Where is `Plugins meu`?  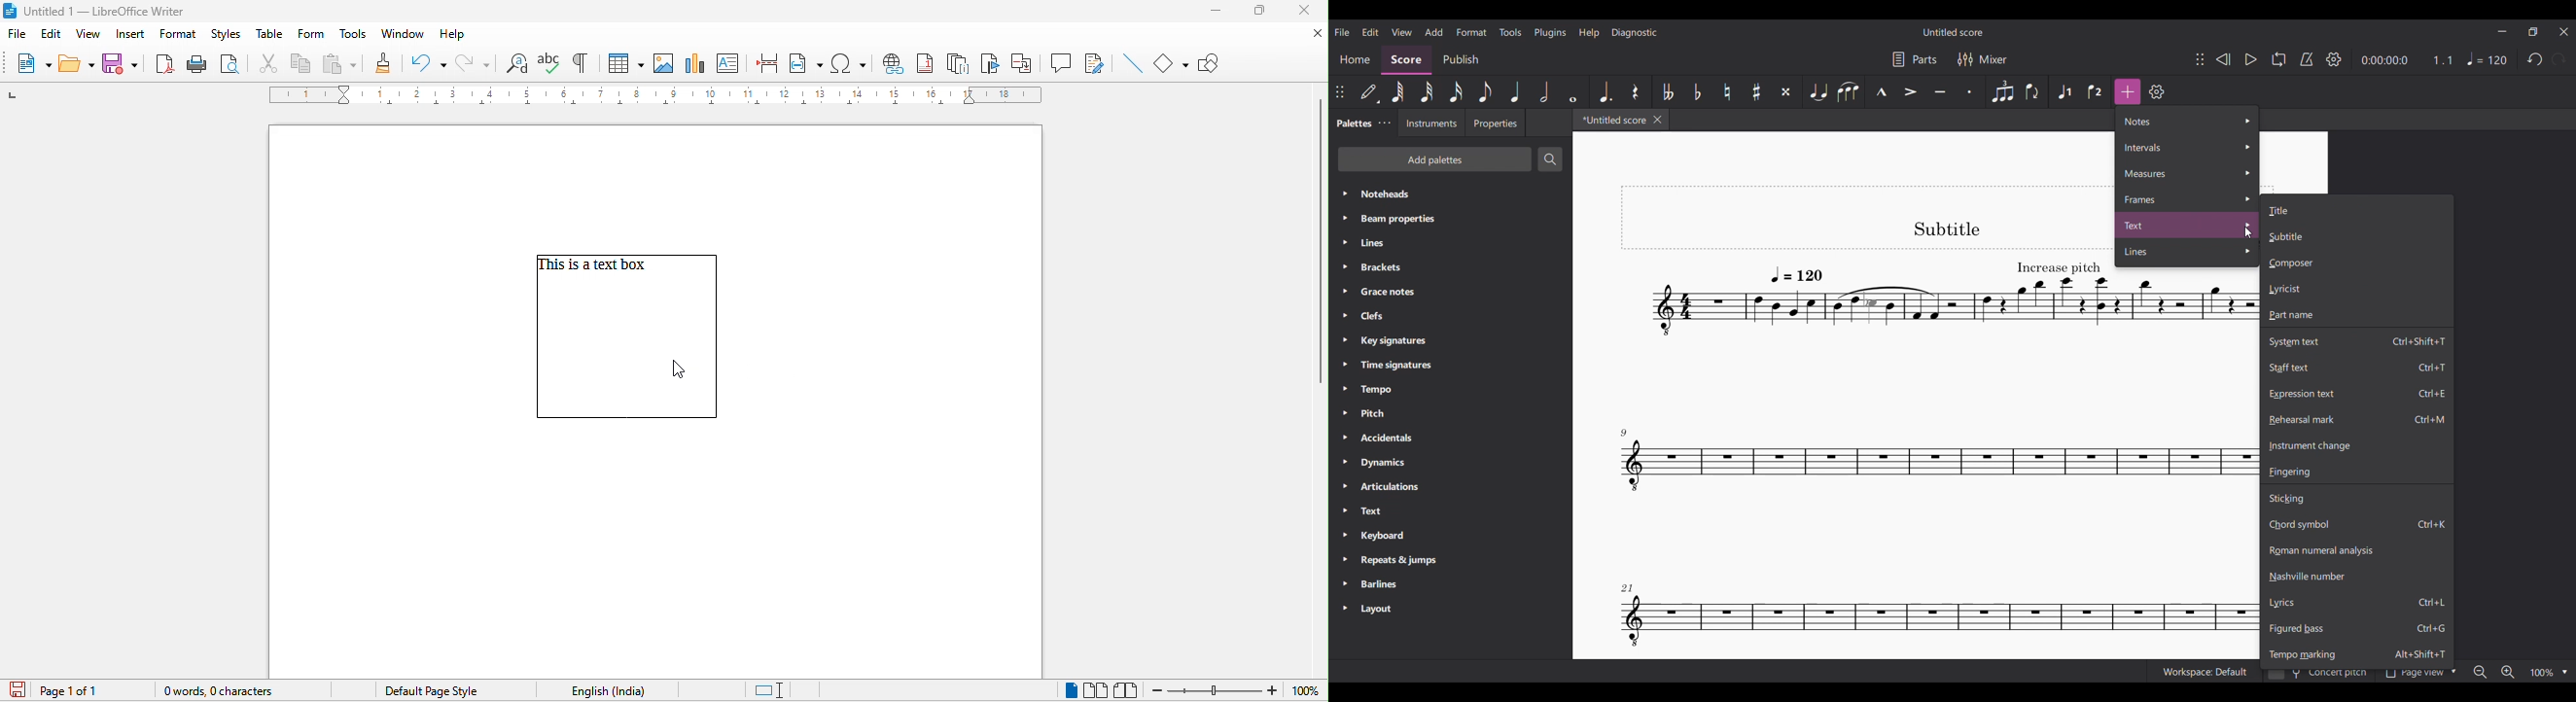
Plugins meu is located at coordinates (1550, 32).